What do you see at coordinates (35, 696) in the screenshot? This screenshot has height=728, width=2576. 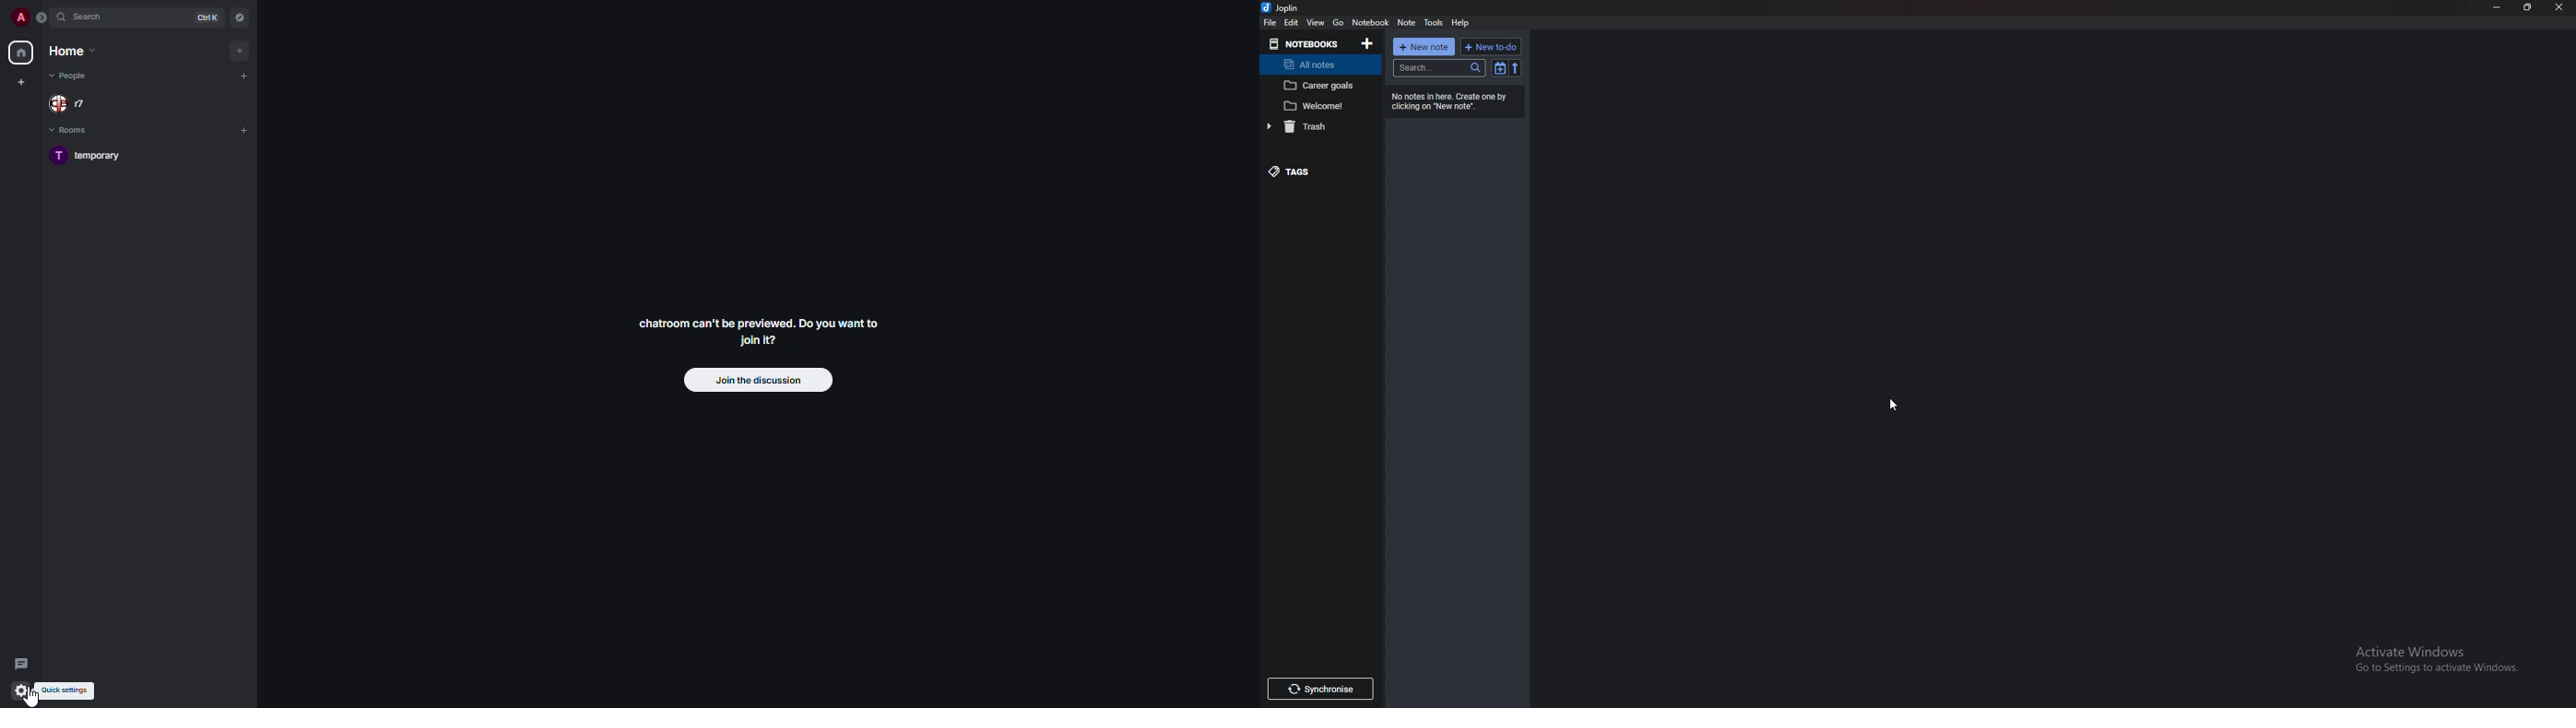 I see `cursor` at bounding box center [35, 696].